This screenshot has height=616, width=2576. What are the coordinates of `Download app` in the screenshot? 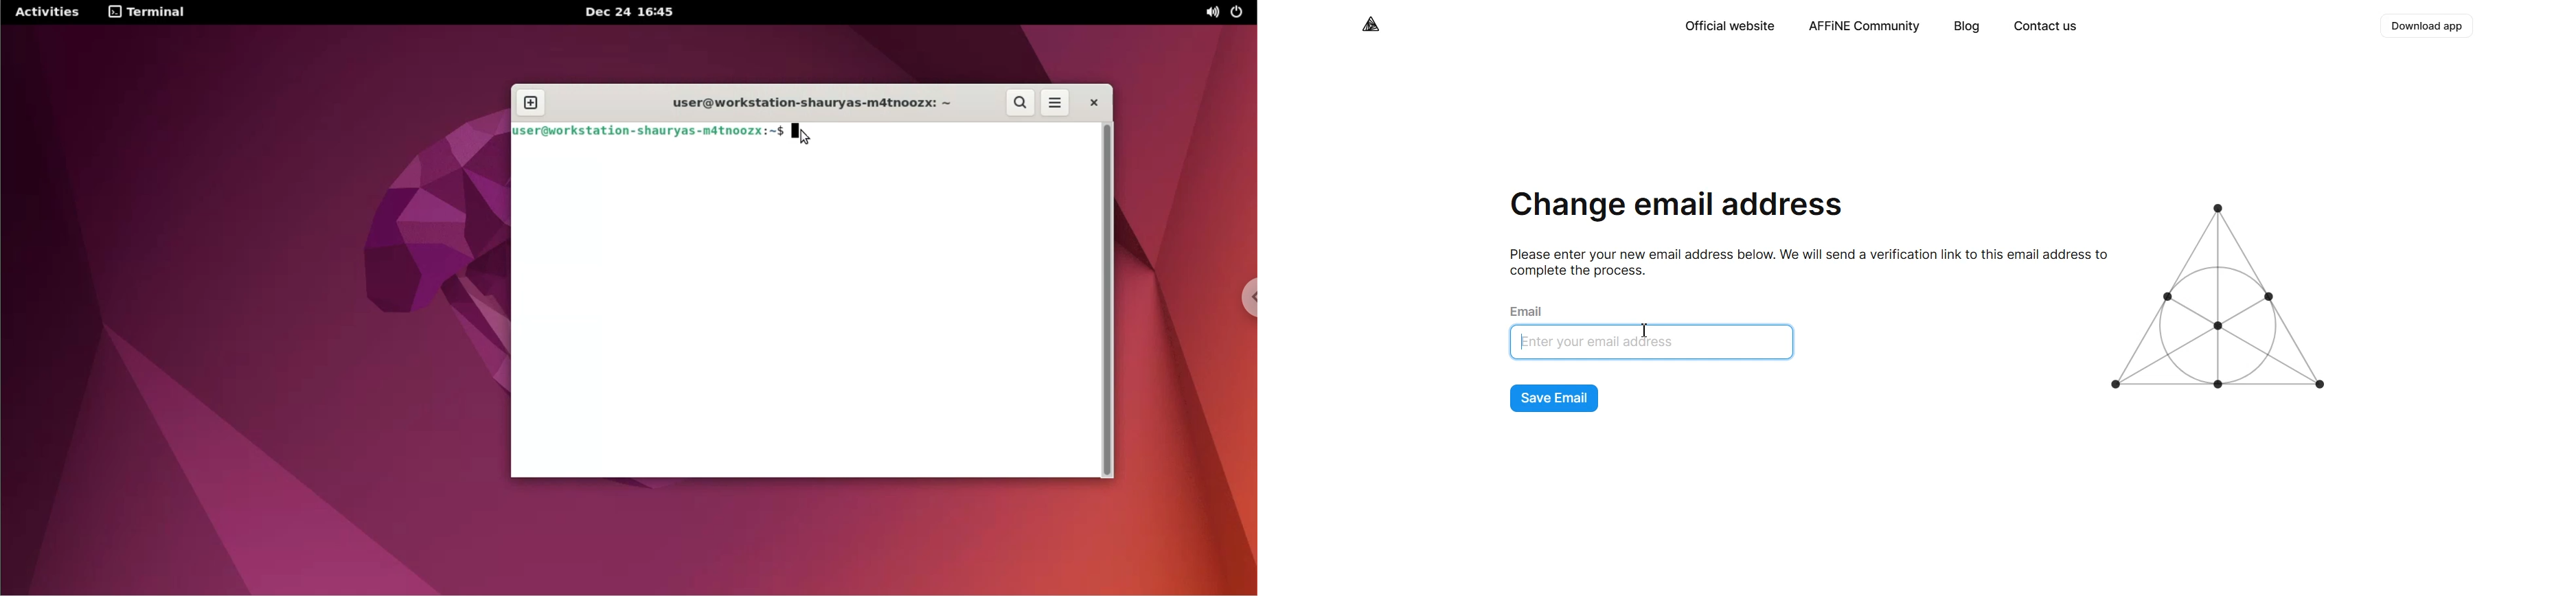 It's located at (2428, 26).